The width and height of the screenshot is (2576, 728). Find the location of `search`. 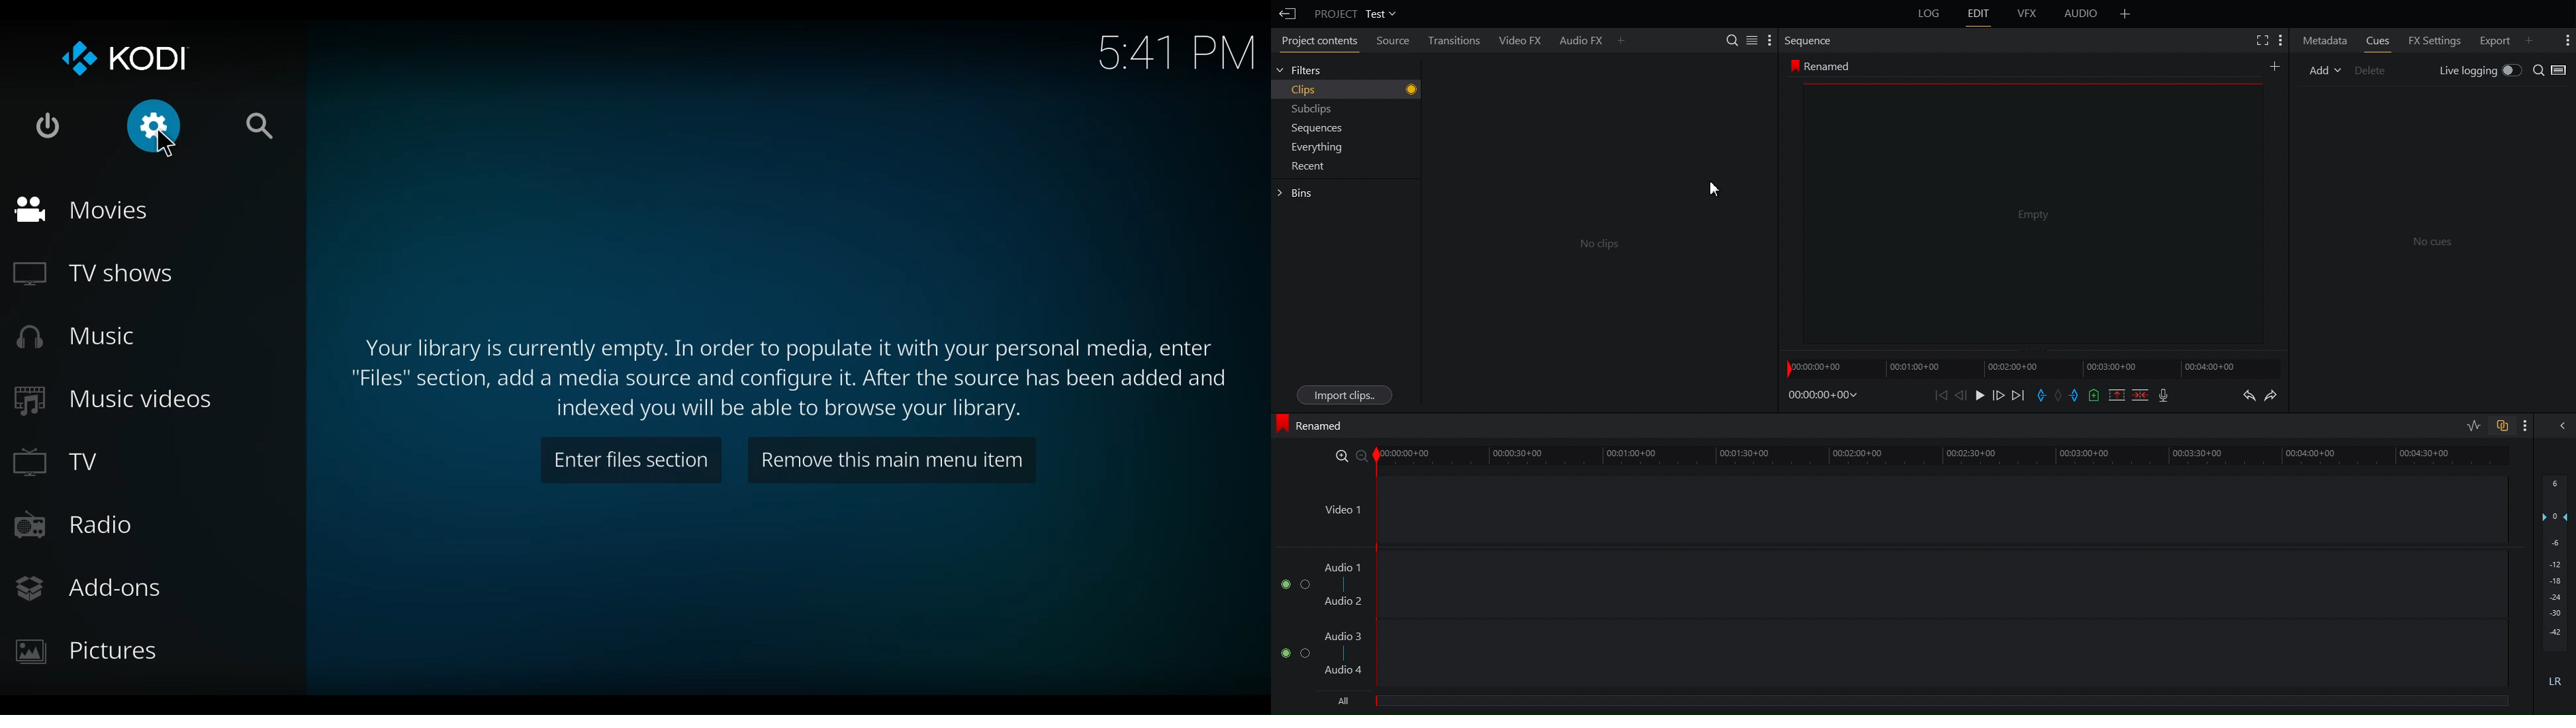

search is located at coordinates (264, 126).